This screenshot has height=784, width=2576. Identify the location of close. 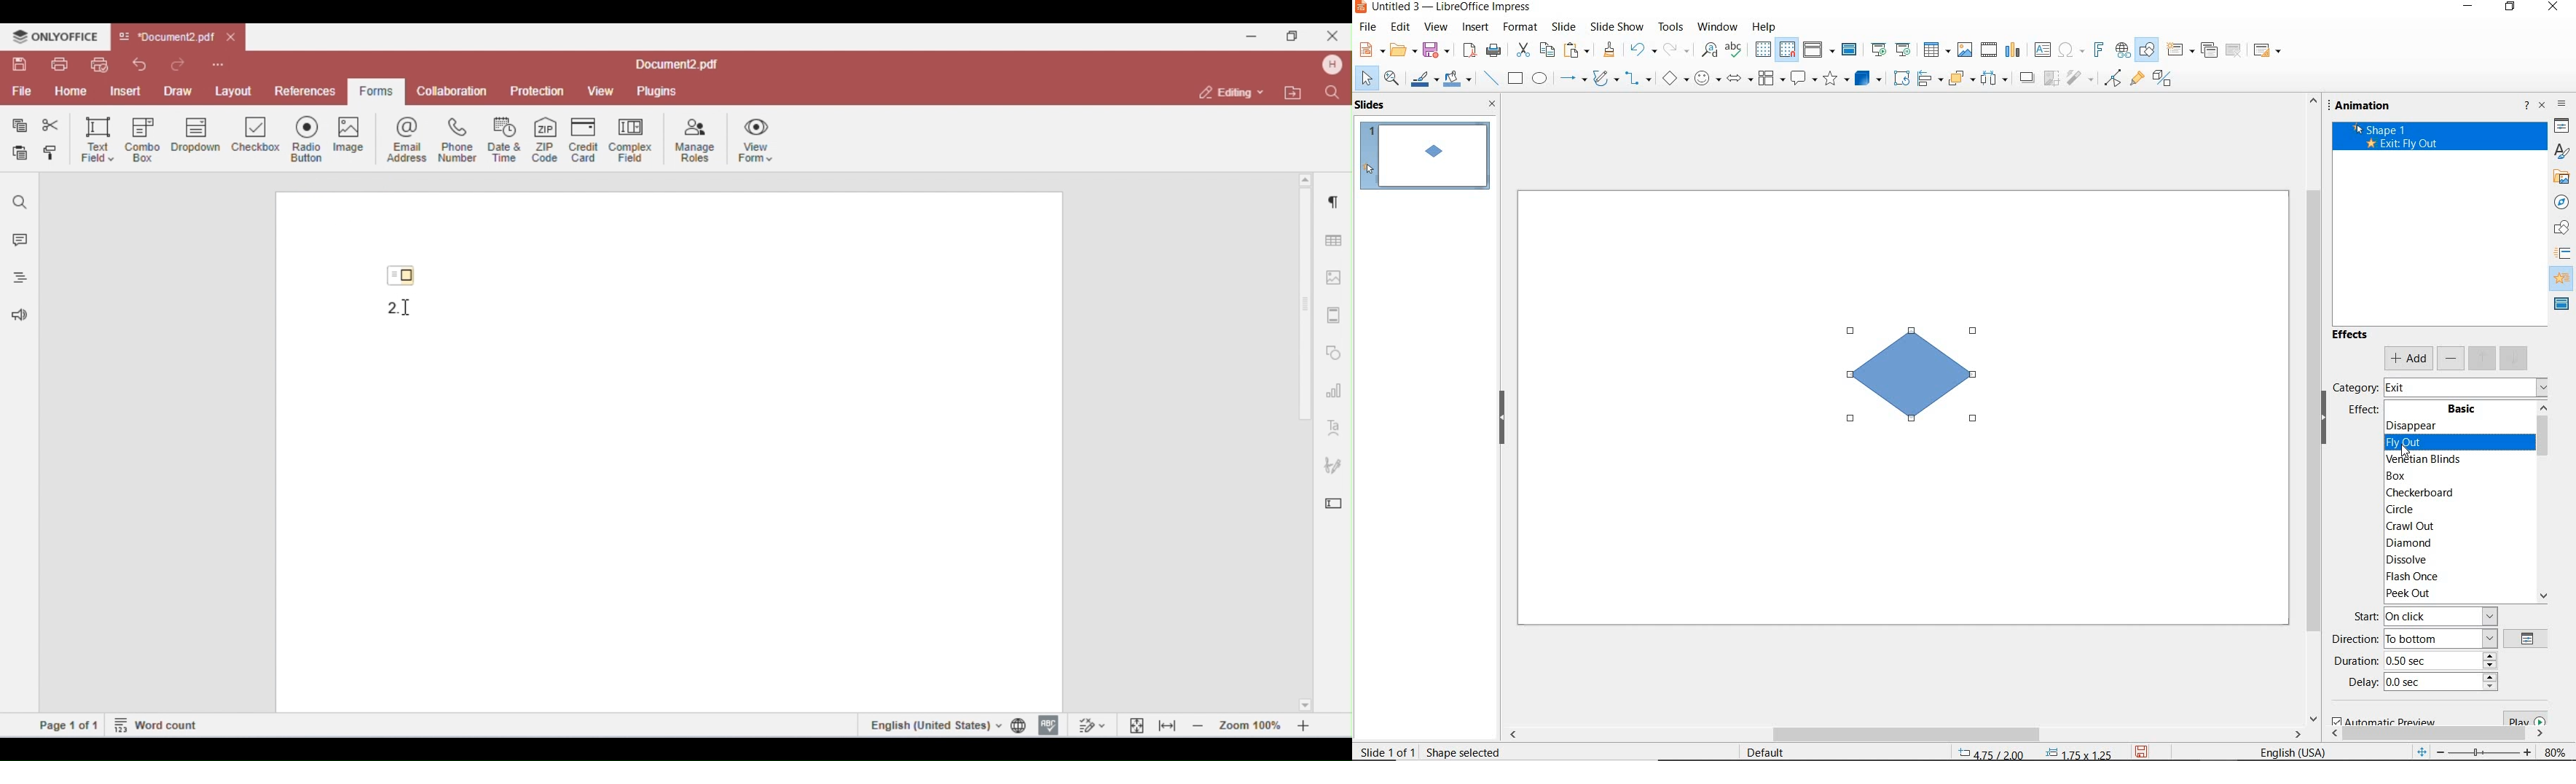
(2553, 7).